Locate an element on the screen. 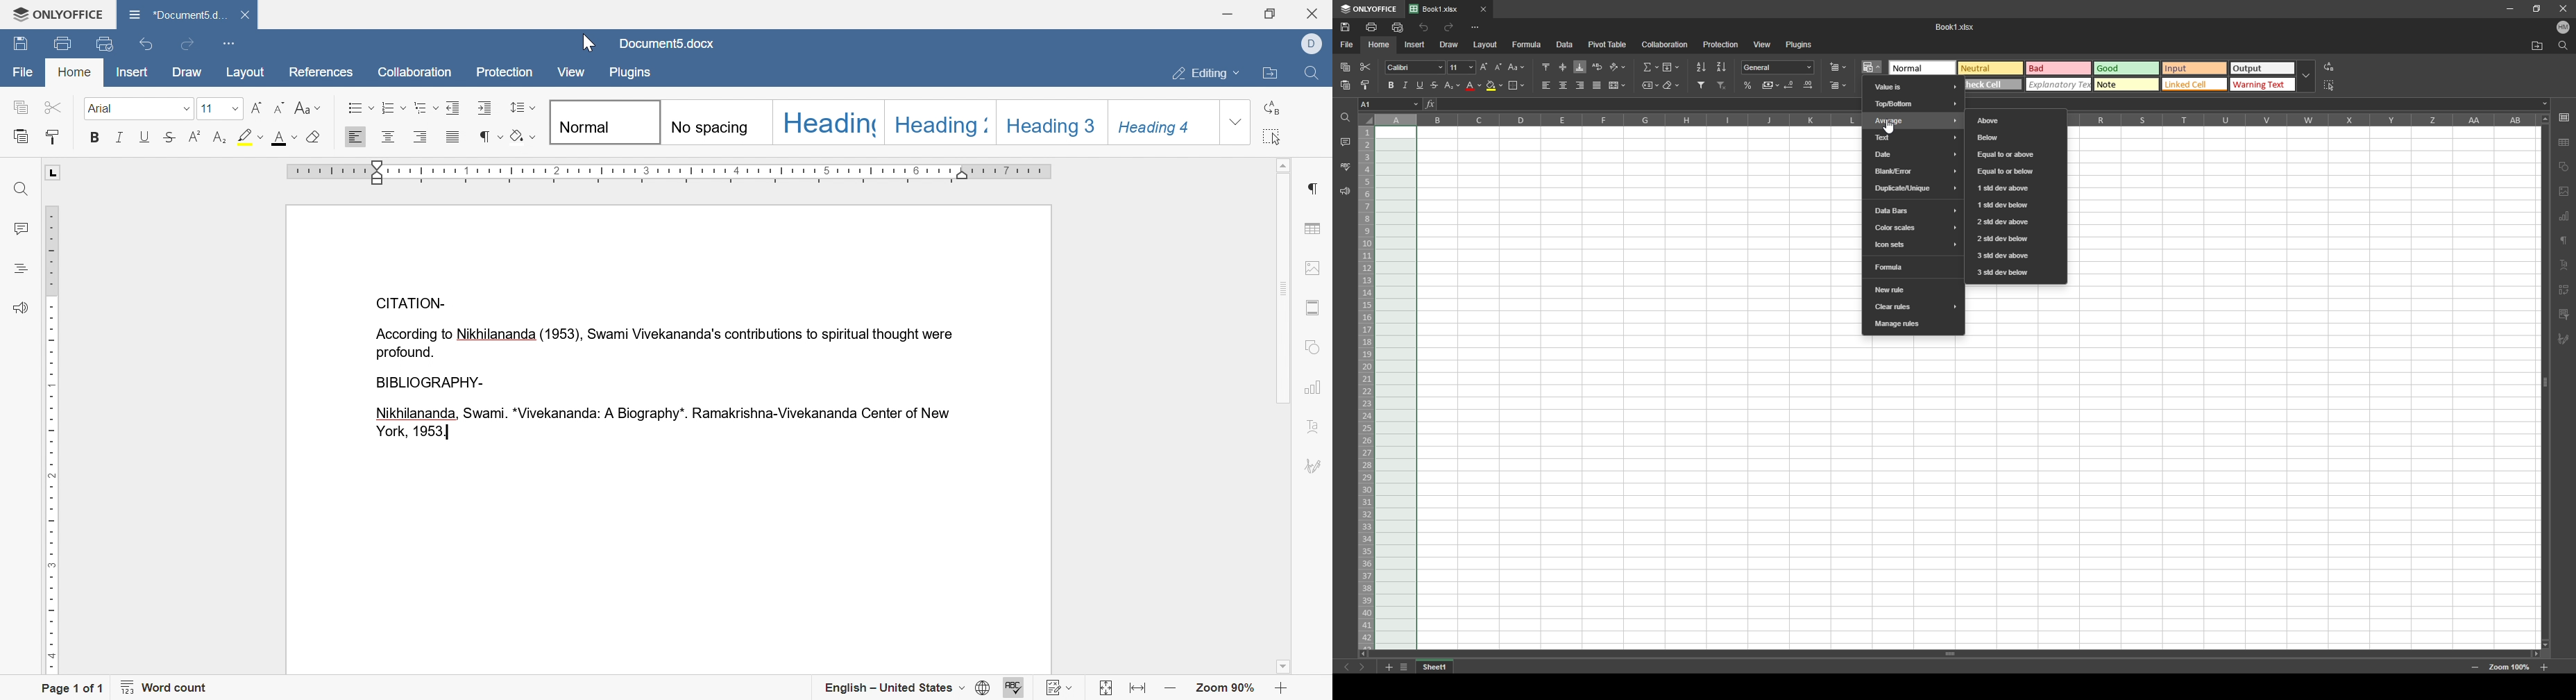 The height and width of the screenshot is (700, 2576). font size is located at coordinates (142, 110).